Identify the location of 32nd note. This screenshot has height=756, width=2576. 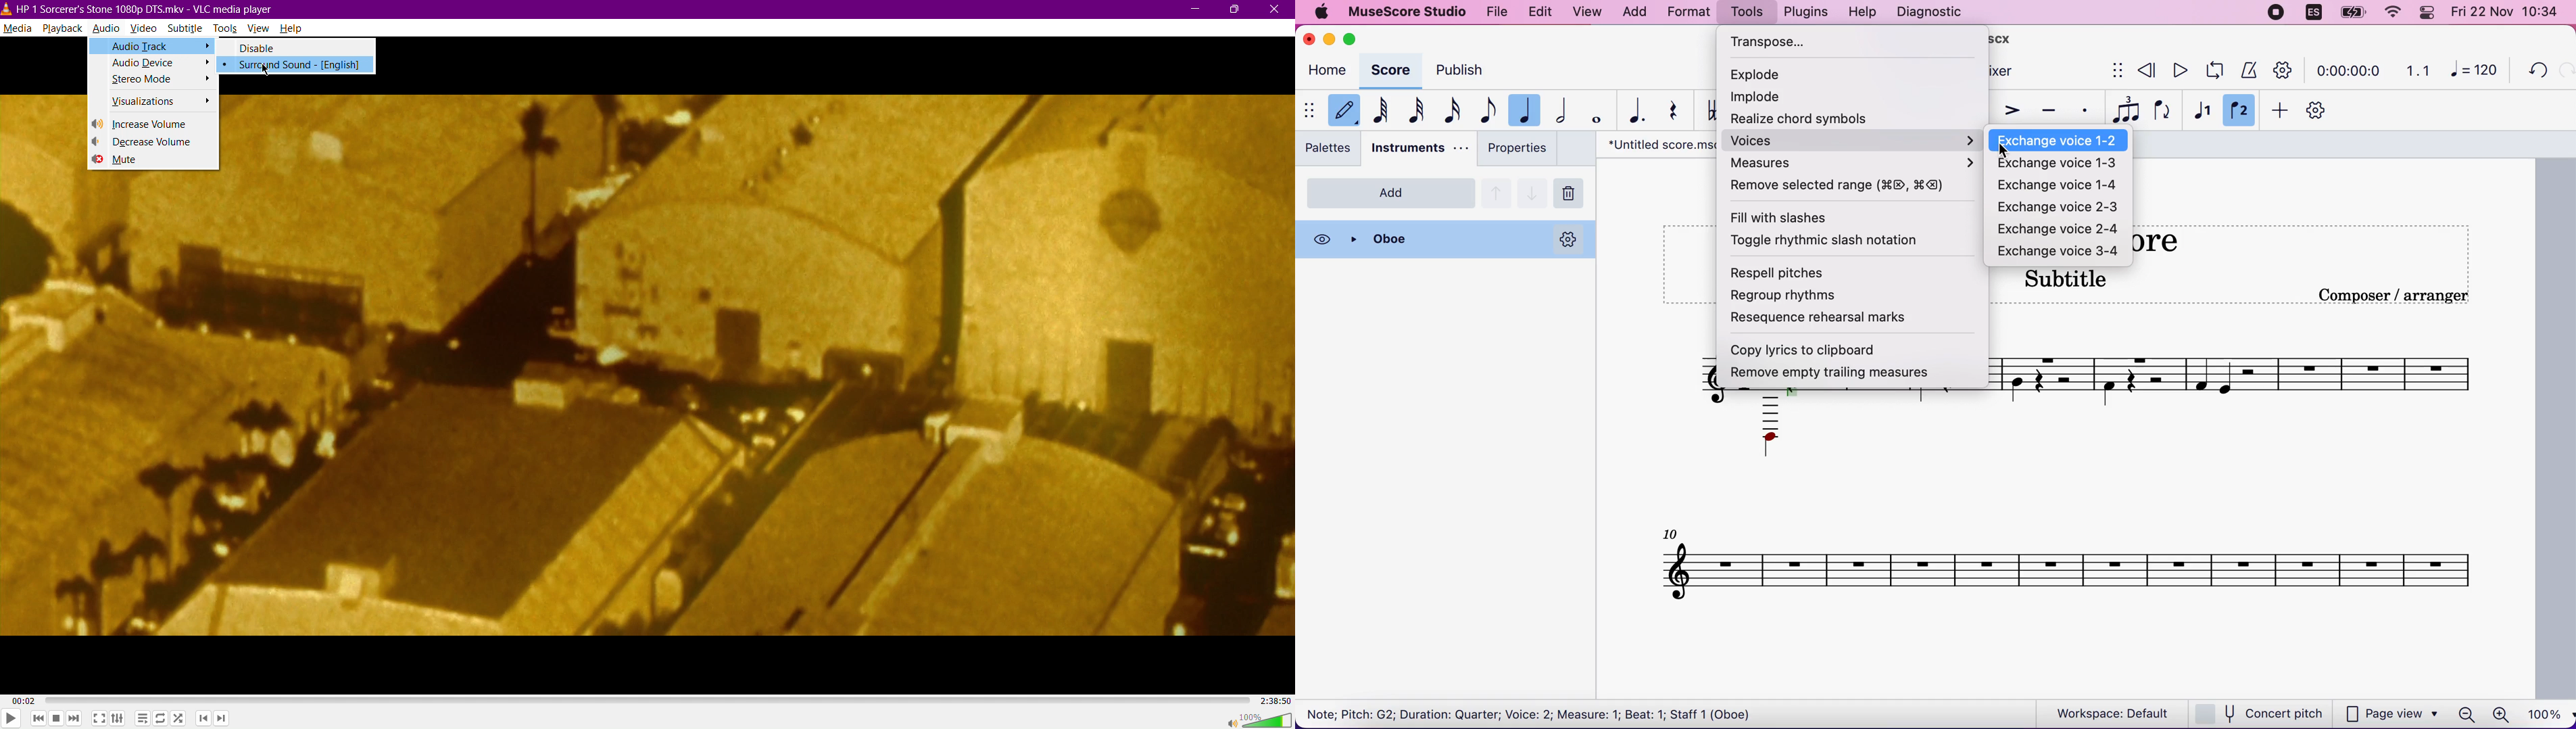
(1422, 111).